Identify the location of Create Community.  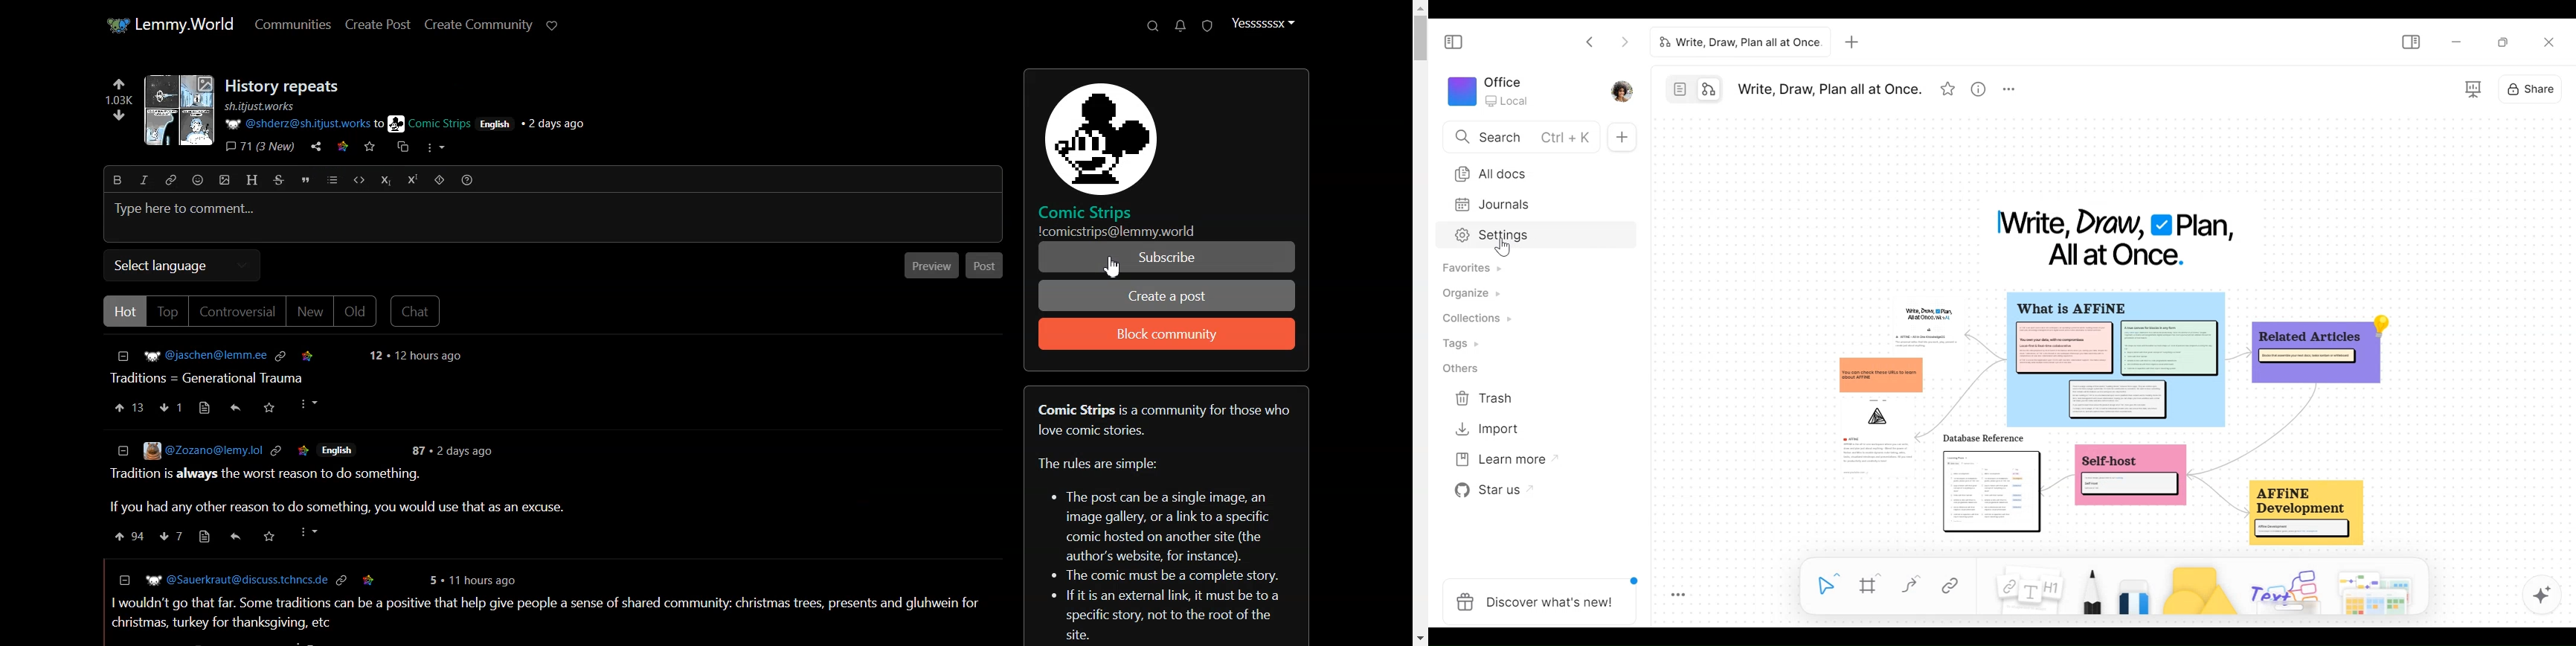
(479, 25).